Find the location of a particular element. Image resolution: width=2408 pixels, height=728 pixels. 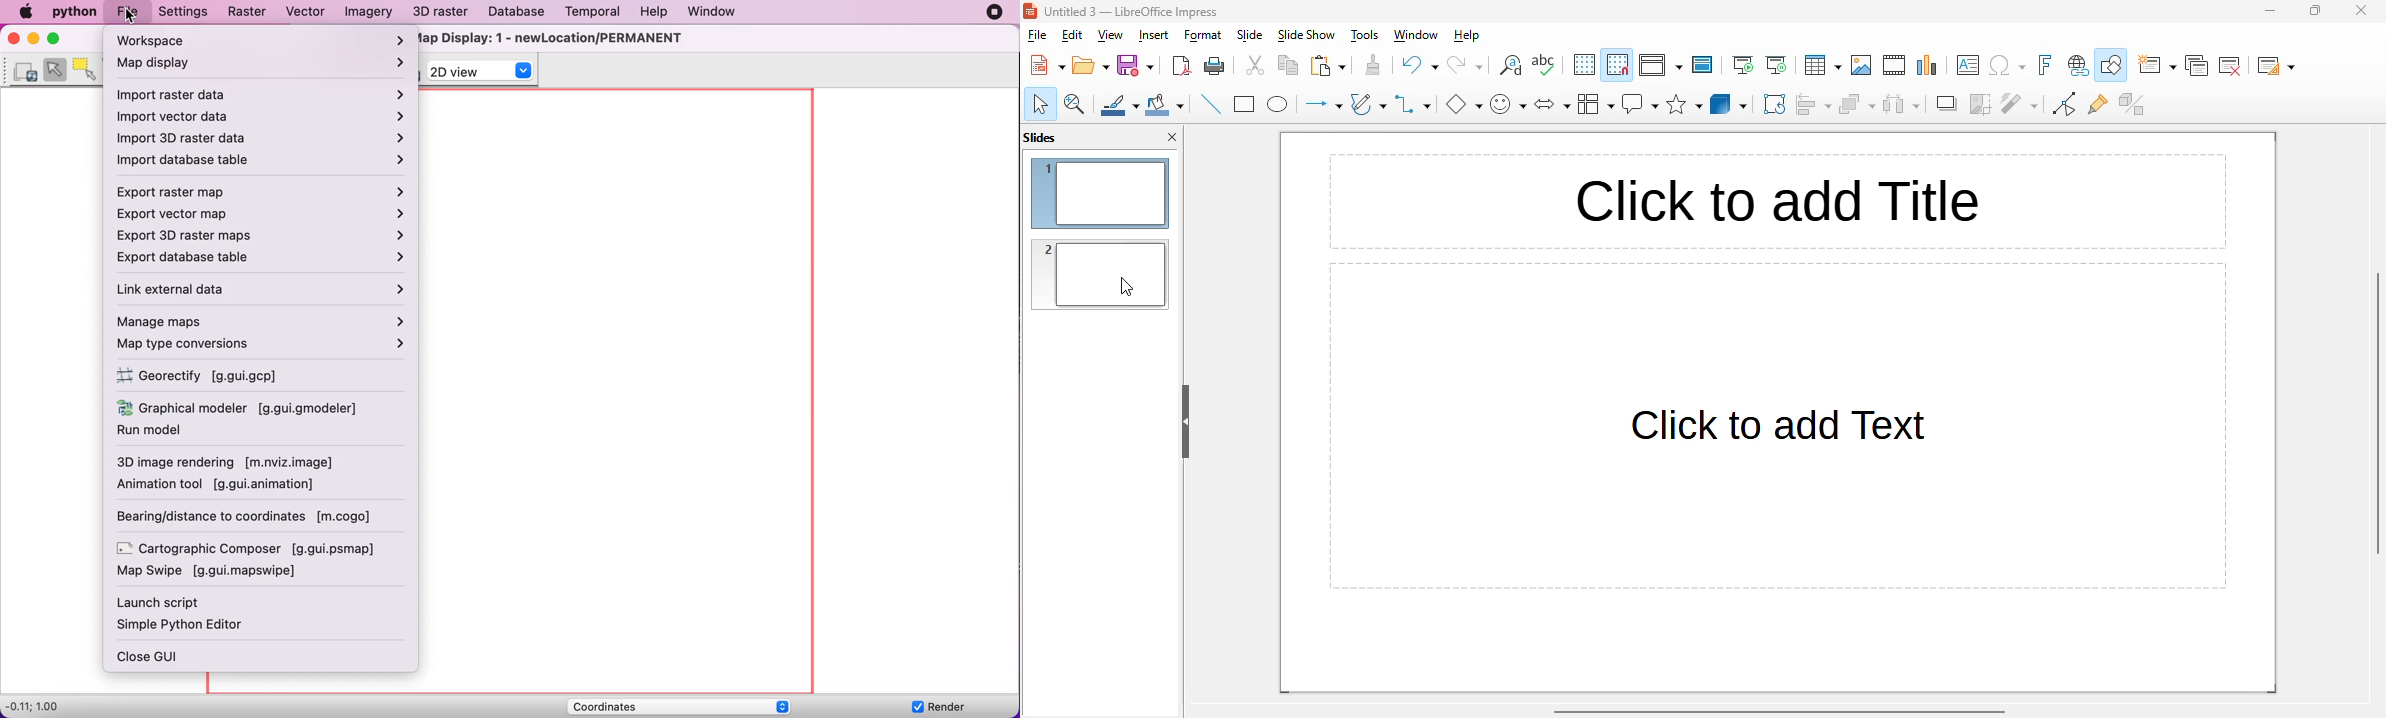

show draw functions is located at coordinates (2111, 66).